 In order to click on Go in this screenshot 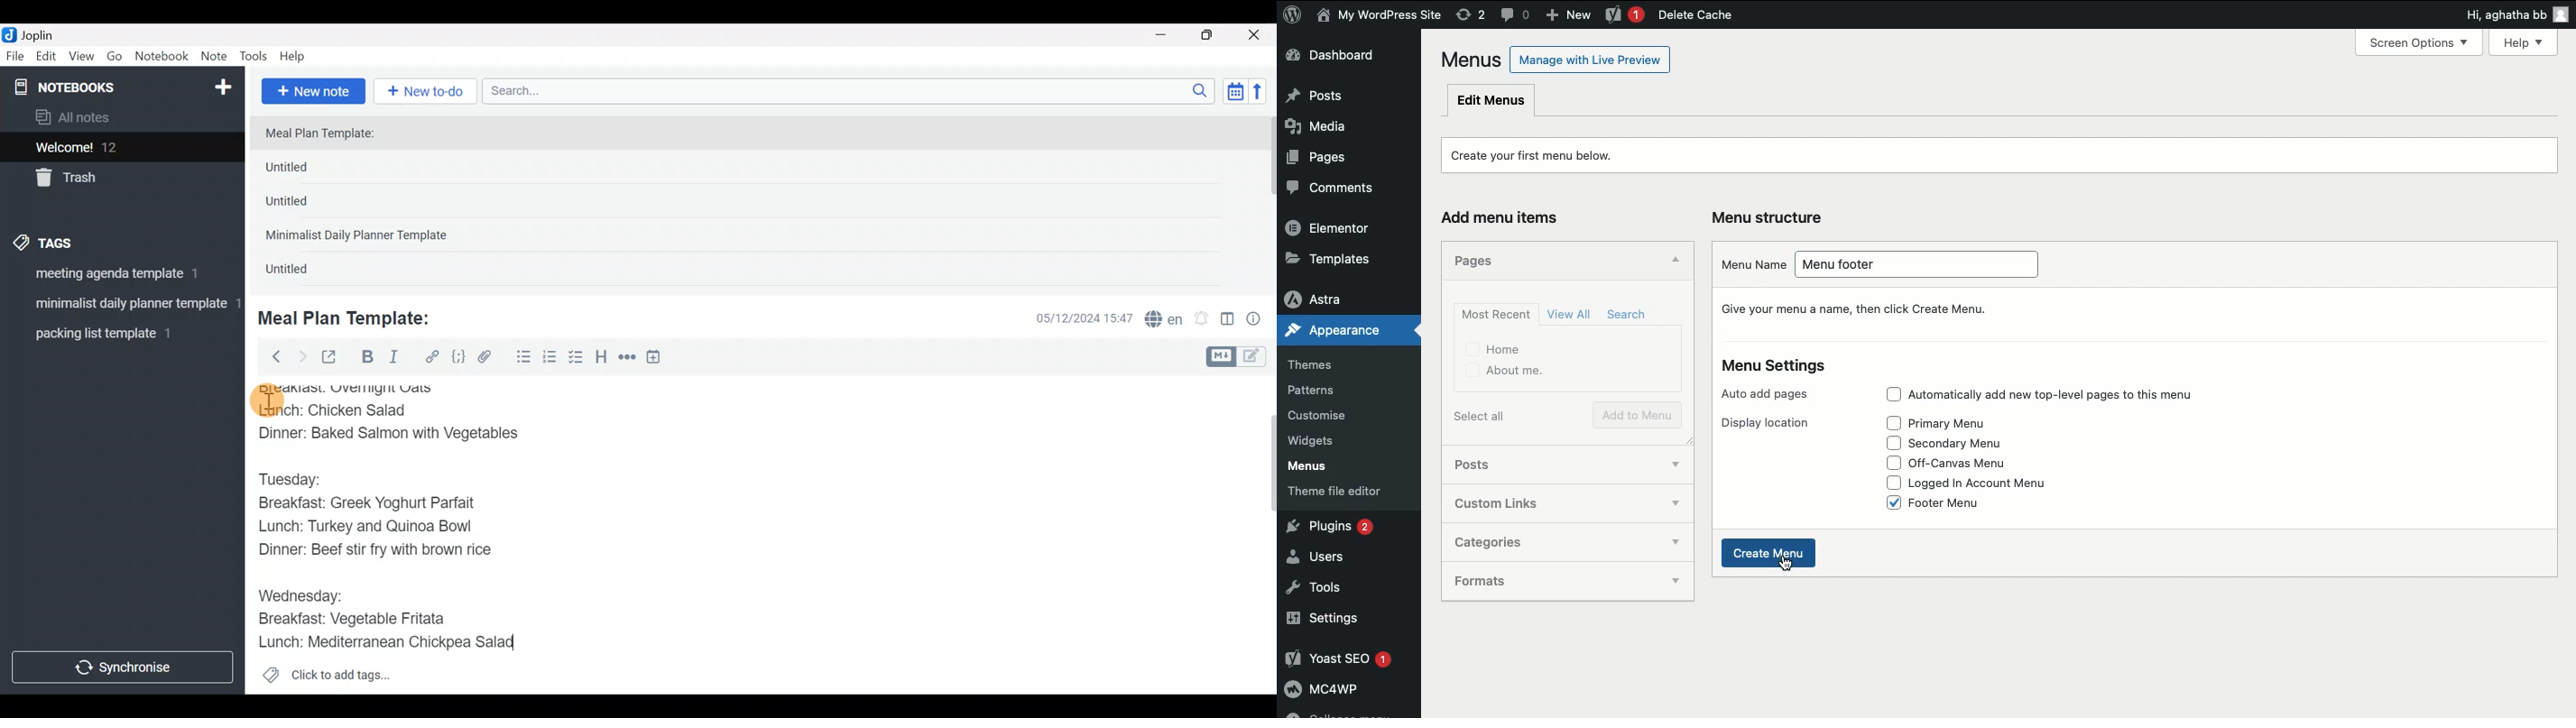, I will do `click(114, 59)`.